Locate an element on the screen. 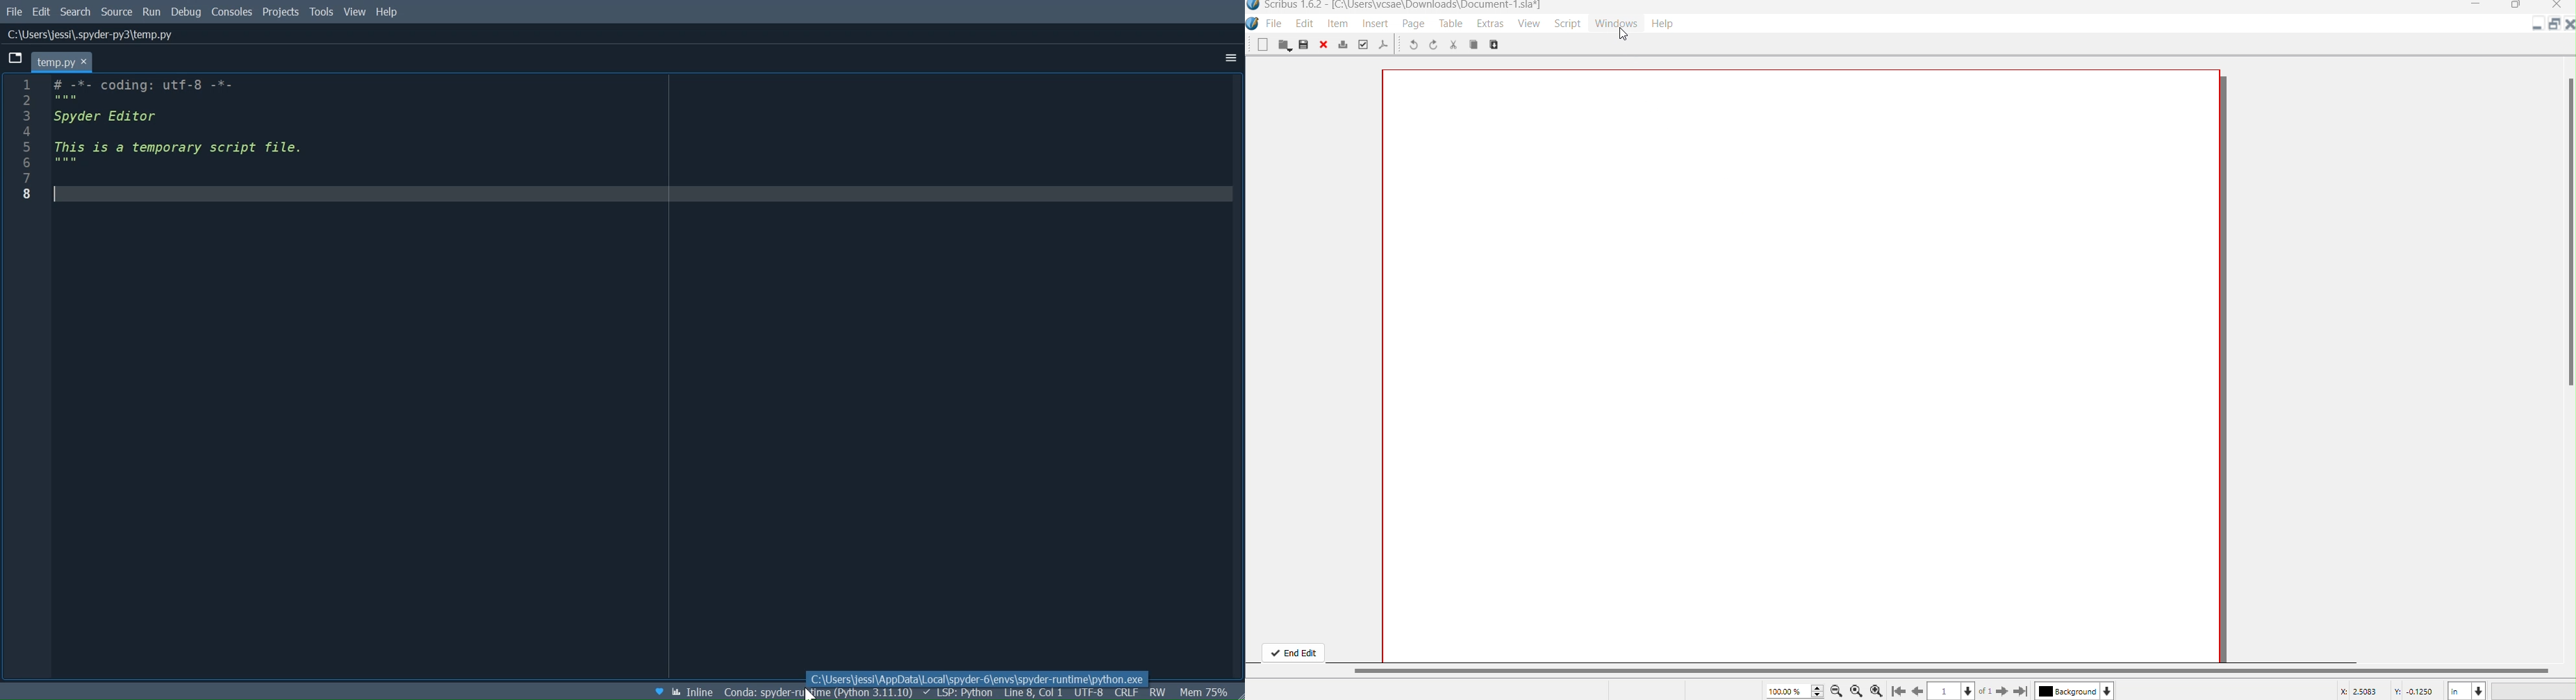 This screenshot has width=2576, height=700. Close is located at coordinates (2559, 6).